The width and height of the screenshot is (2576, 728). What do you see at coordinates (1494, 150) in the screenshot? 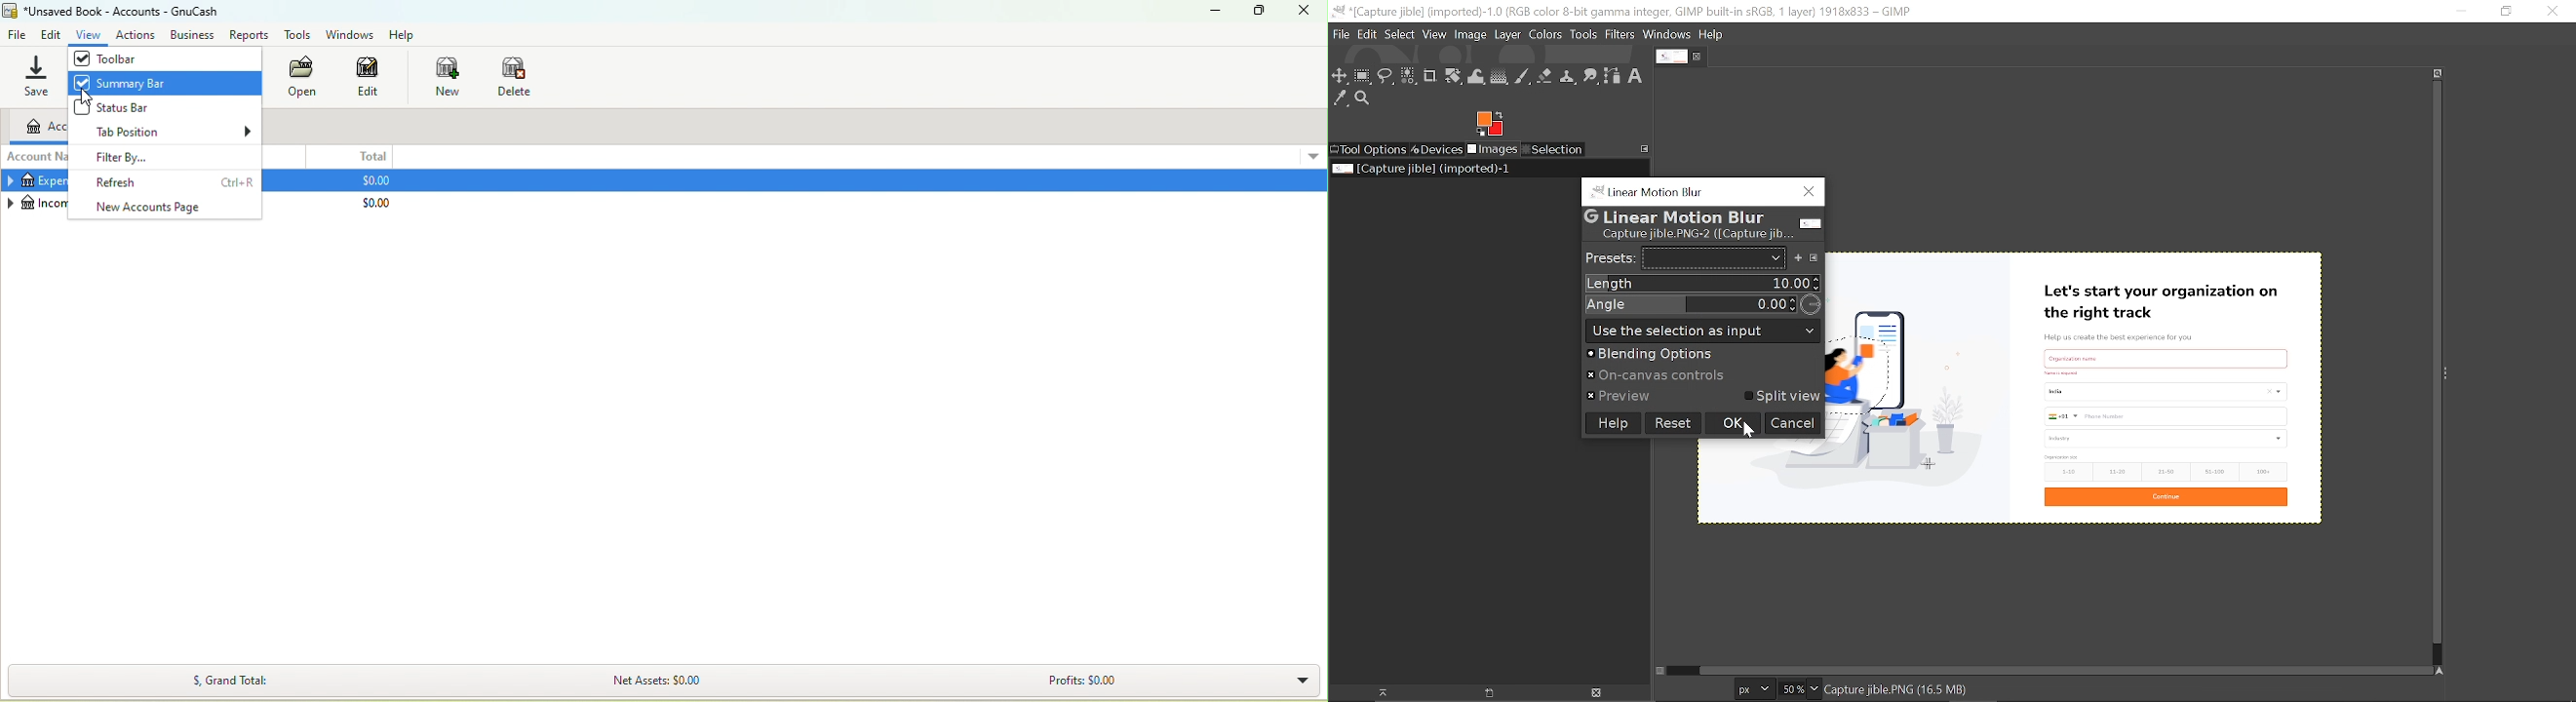
I see `Images` at bounding box center [1494, 150].